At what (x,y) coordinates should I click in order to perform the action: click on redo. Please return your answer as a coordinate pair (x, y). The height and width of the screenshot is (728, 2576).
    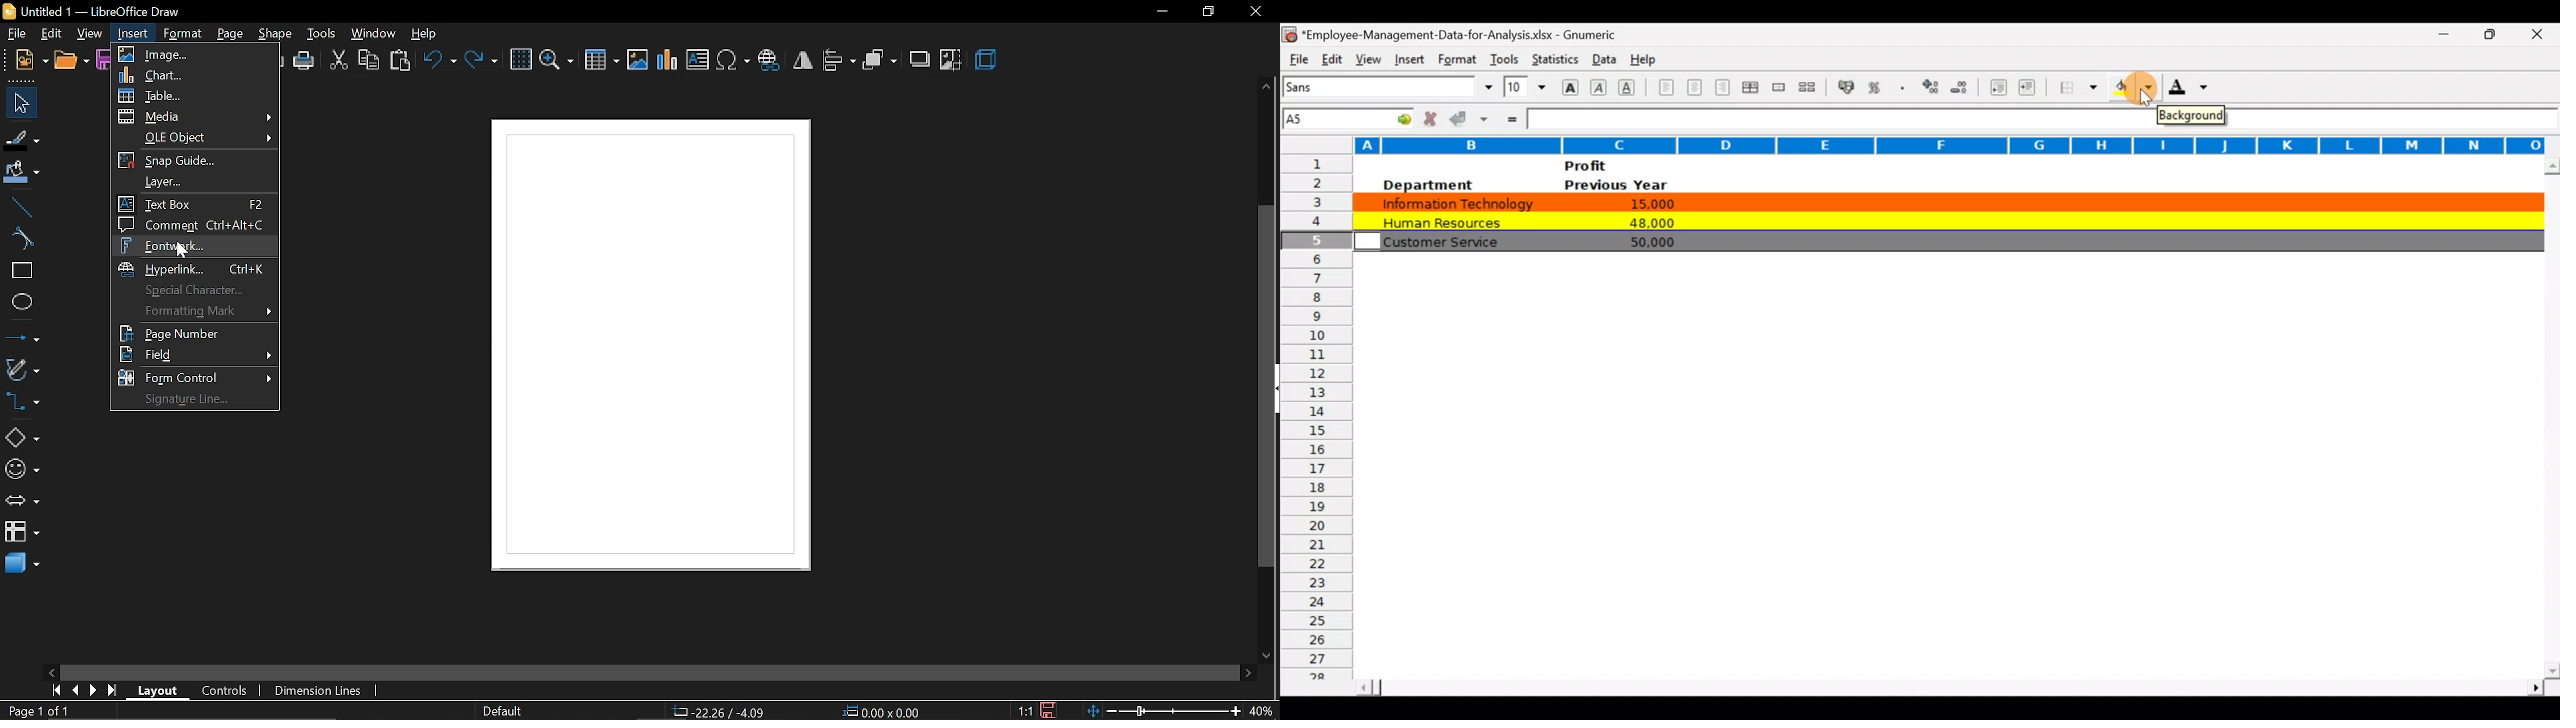
    Looking at the image, I should click on (482, 62).